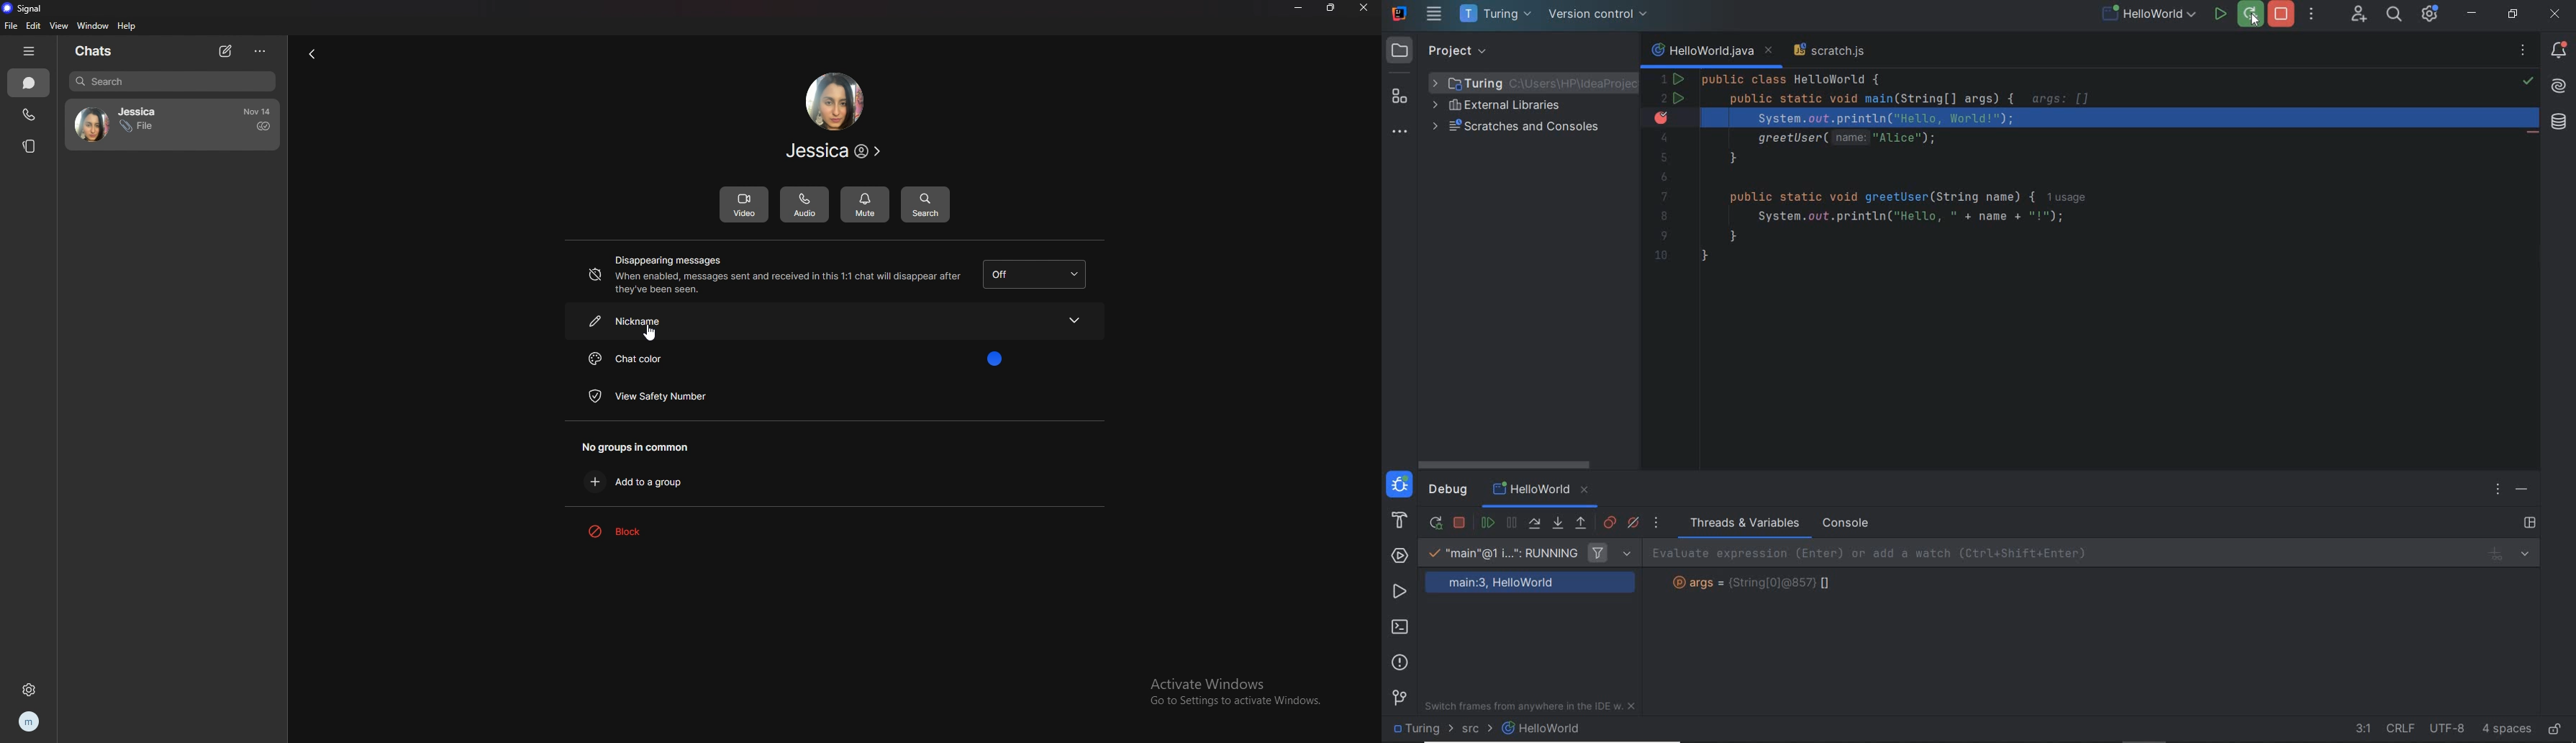 This screenshot has width=2576, height=756. Describe the element at coordinates (257, 112) in the screenshot. I see `time` at that location.